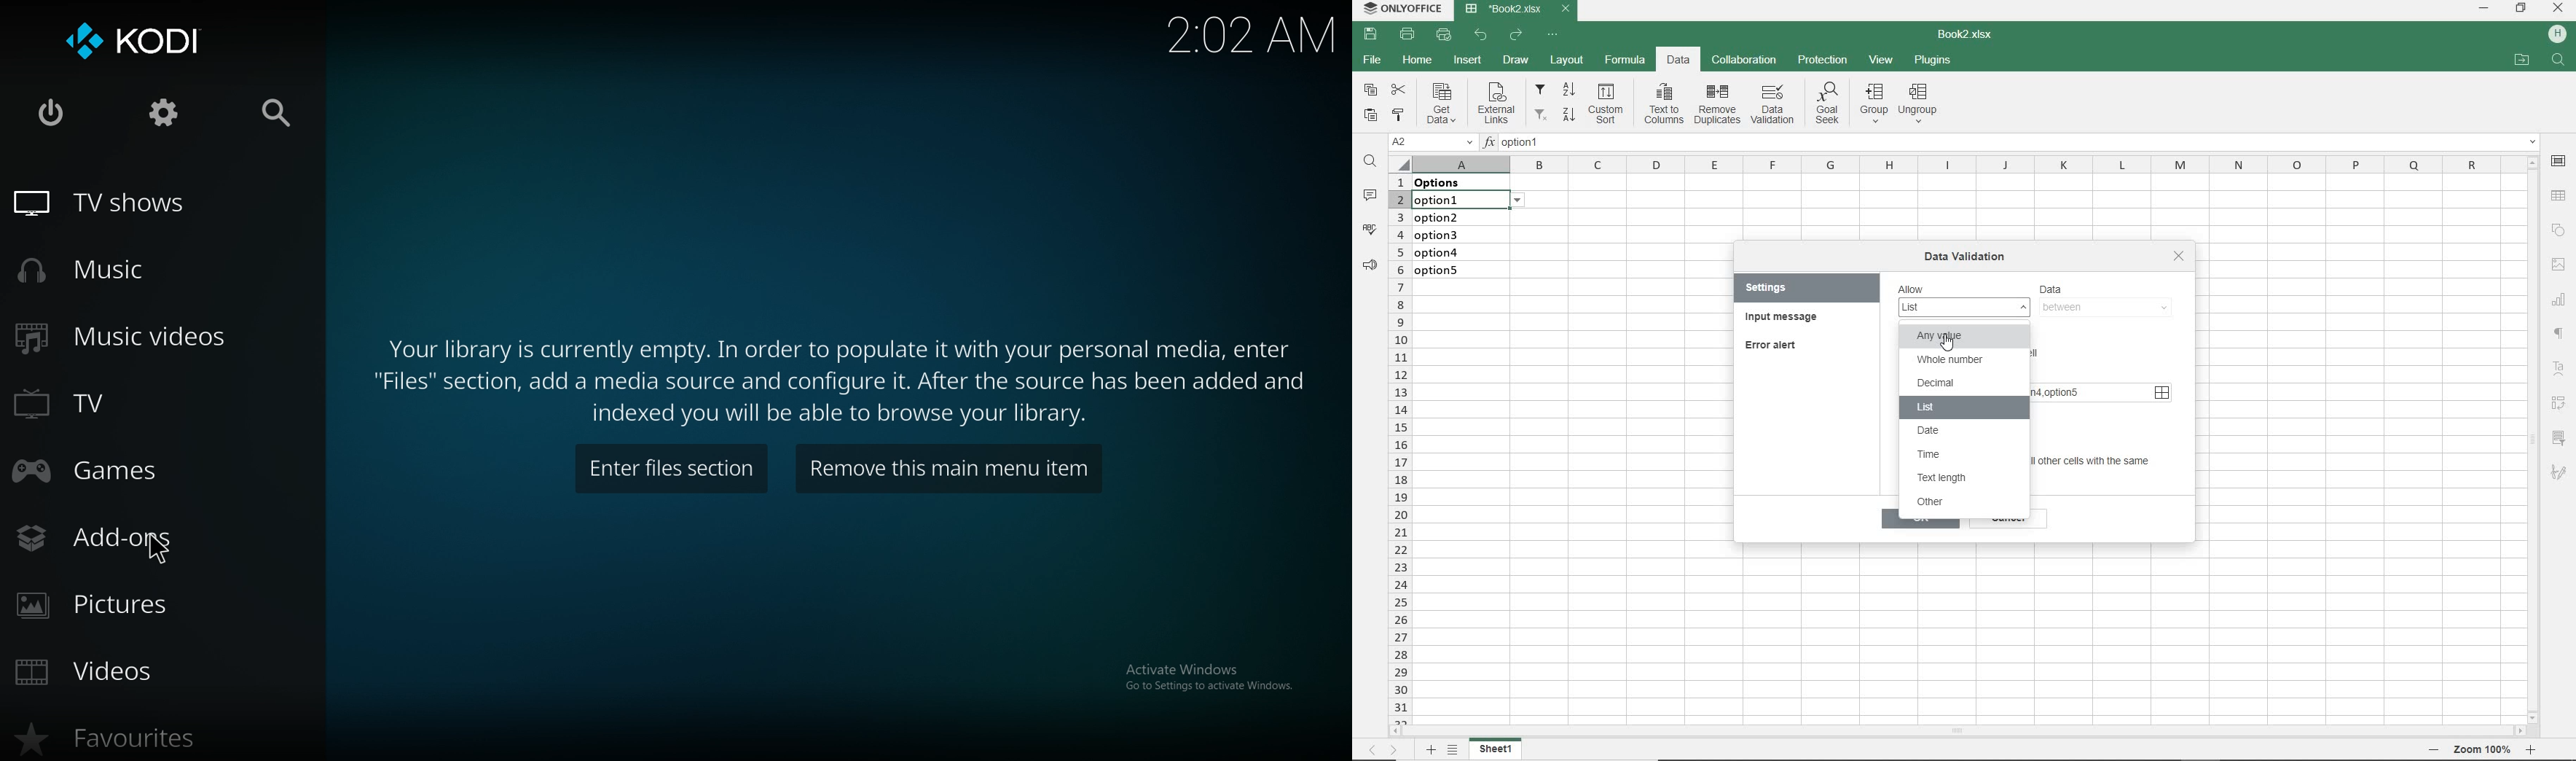 The height and width of the screenshot is (784, 2576). I want to click on COPY STYLE, so click(1399, 114).